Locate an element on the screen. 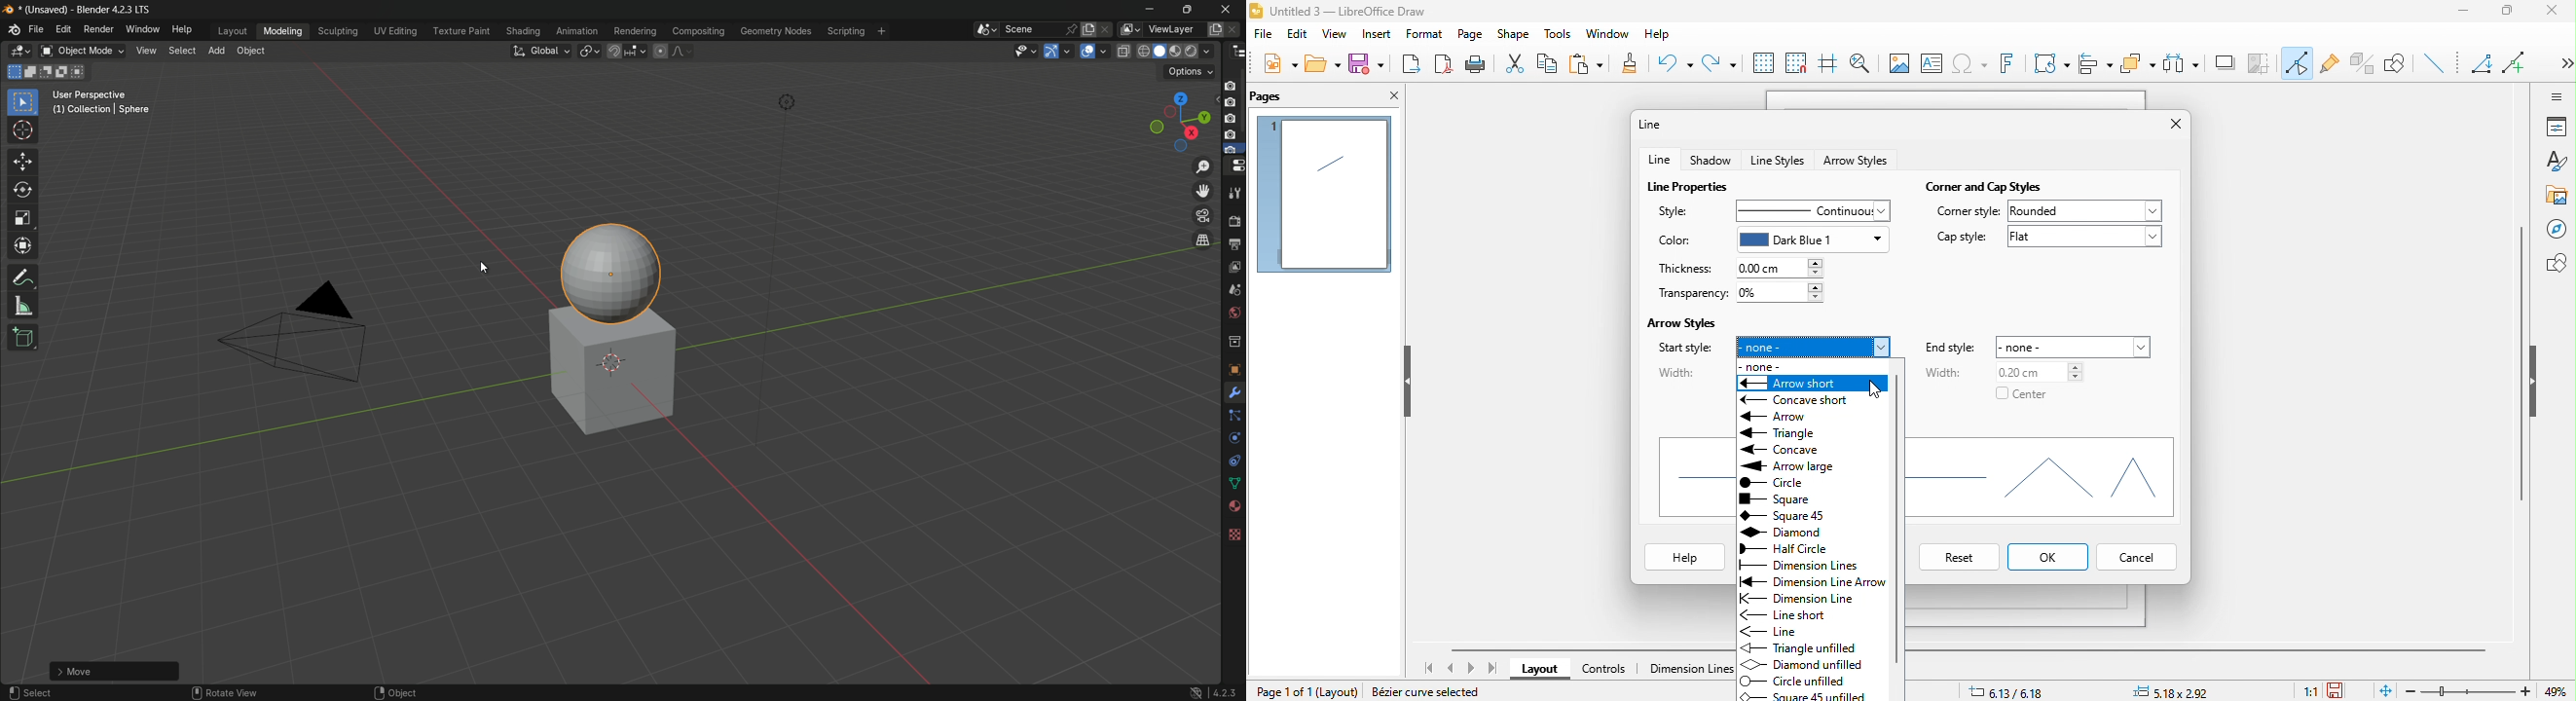 The width and height of the screenshot is (2576, 728). crop image is located at coordinates (2262, 61).